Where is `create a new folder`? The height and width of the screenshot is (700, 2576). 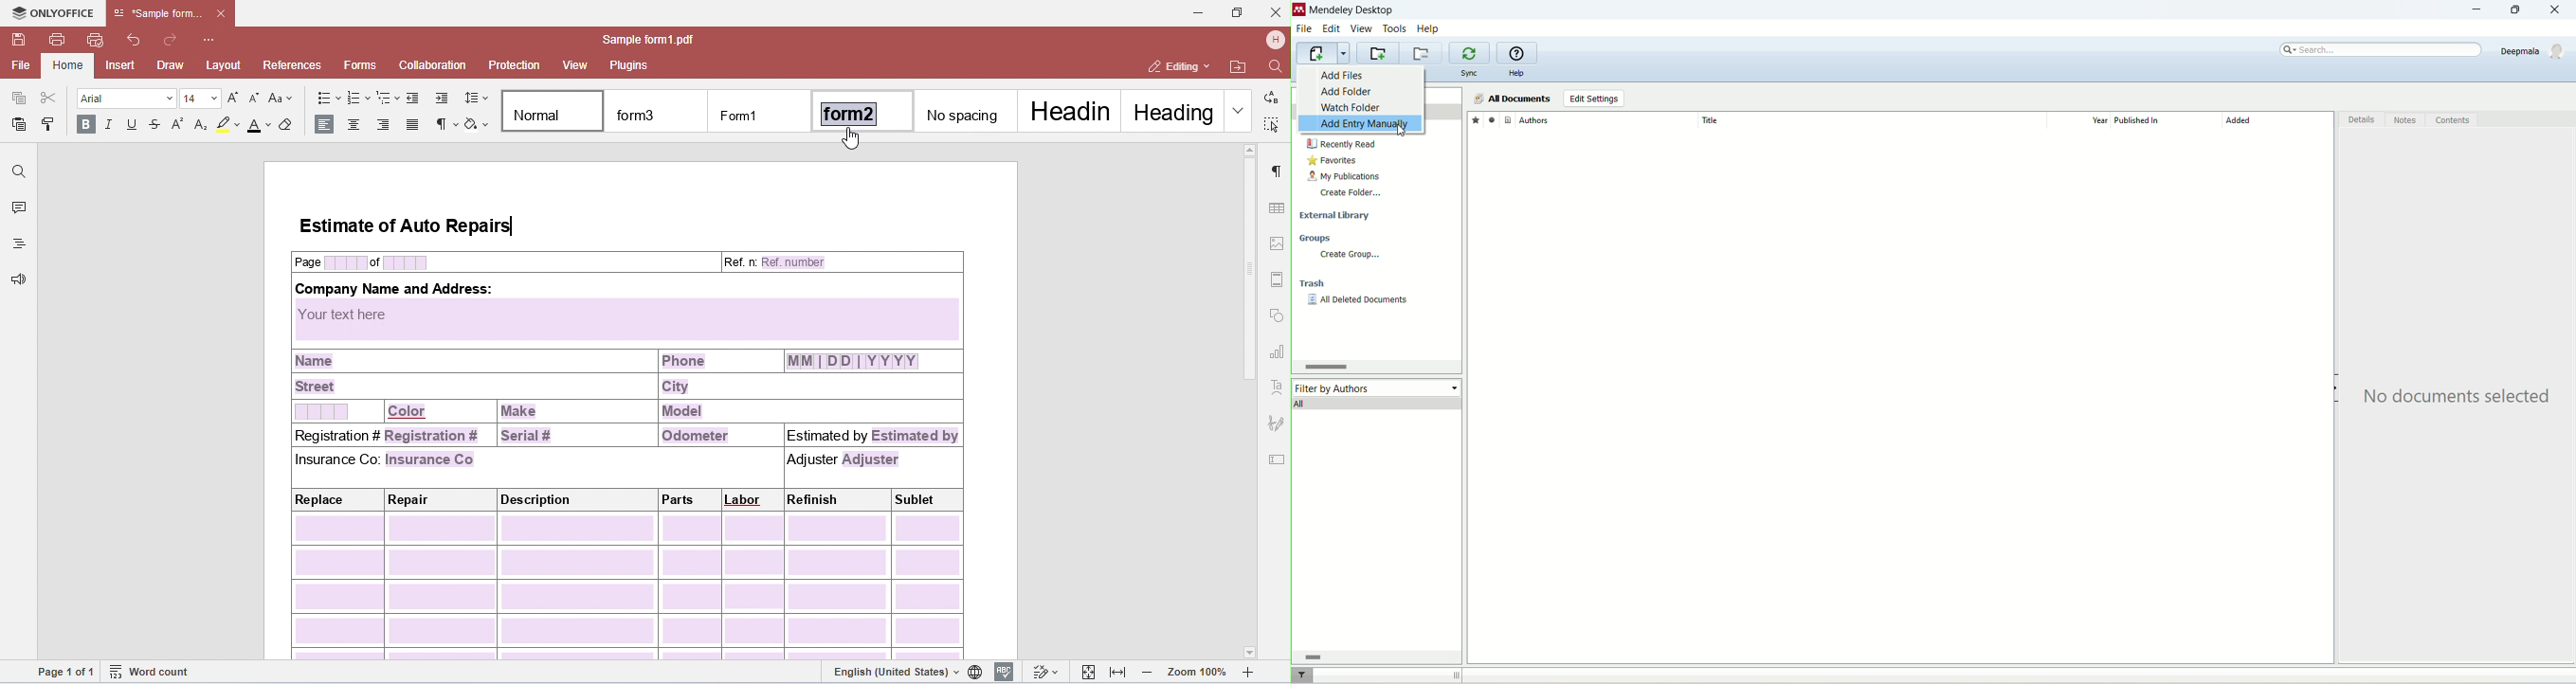
create a new folder is located at coordinates (1378, 54).